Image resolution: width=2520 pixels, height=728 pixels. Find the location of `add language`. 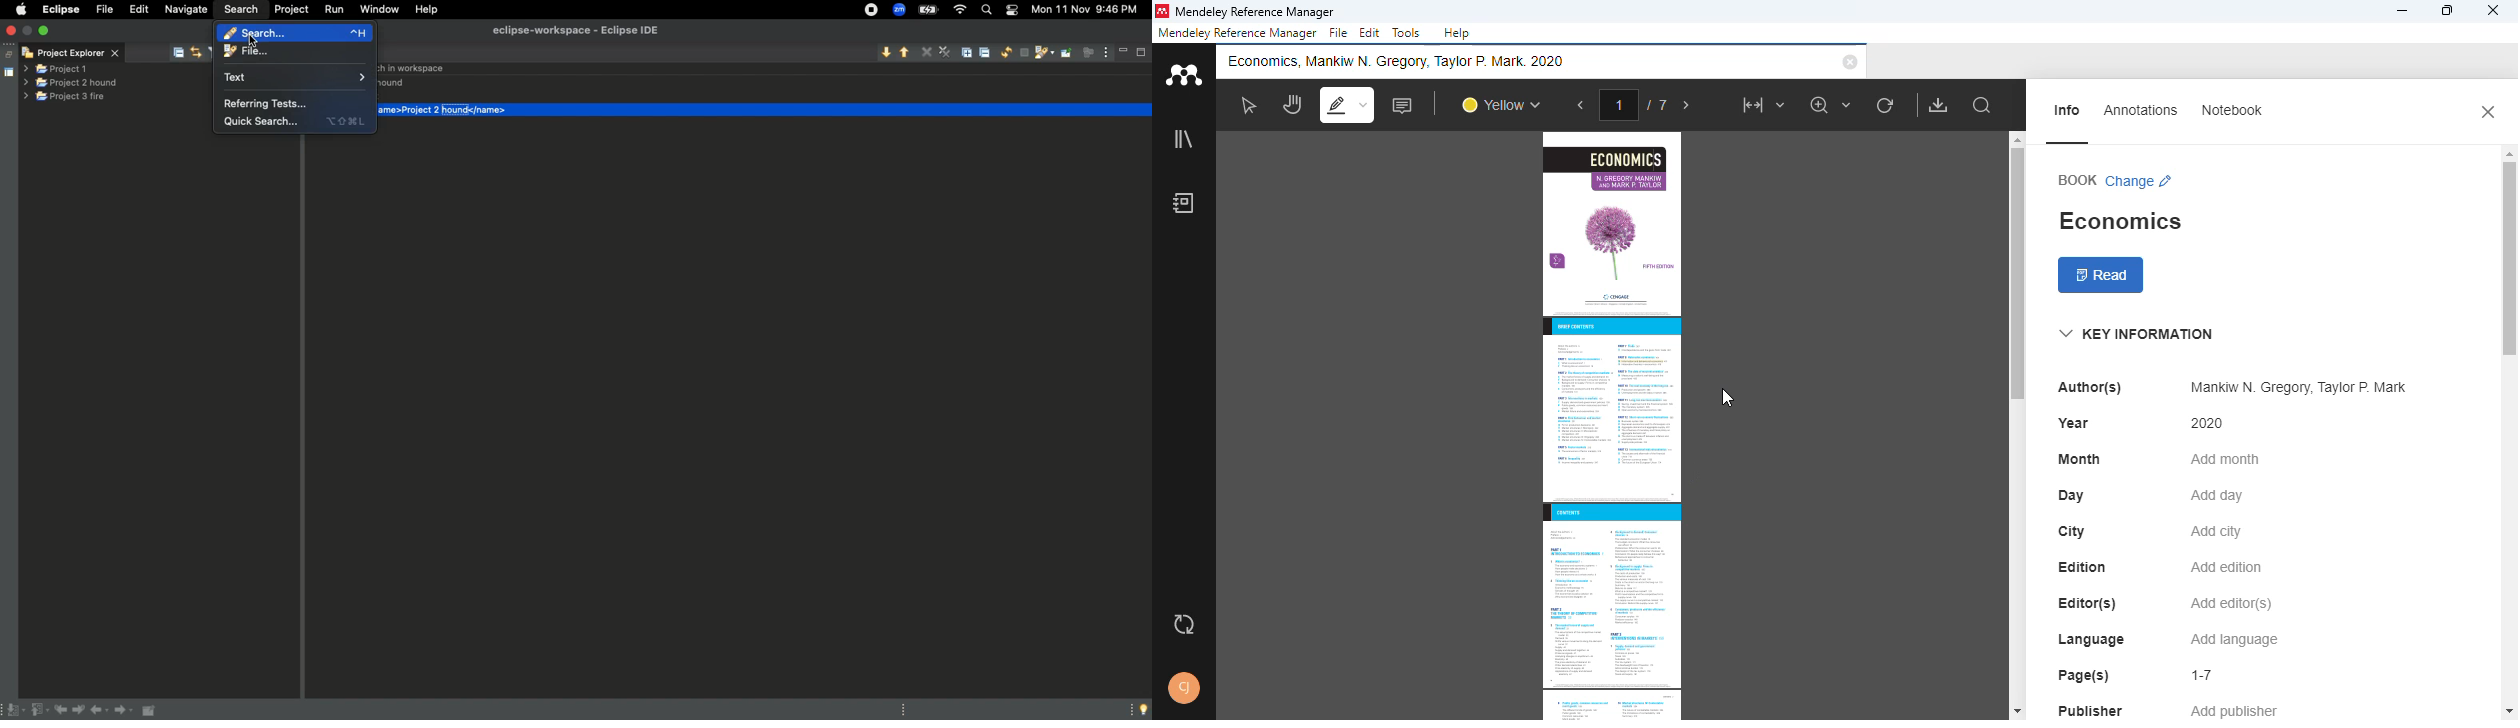

add language is located at coordinates (2235, 640).